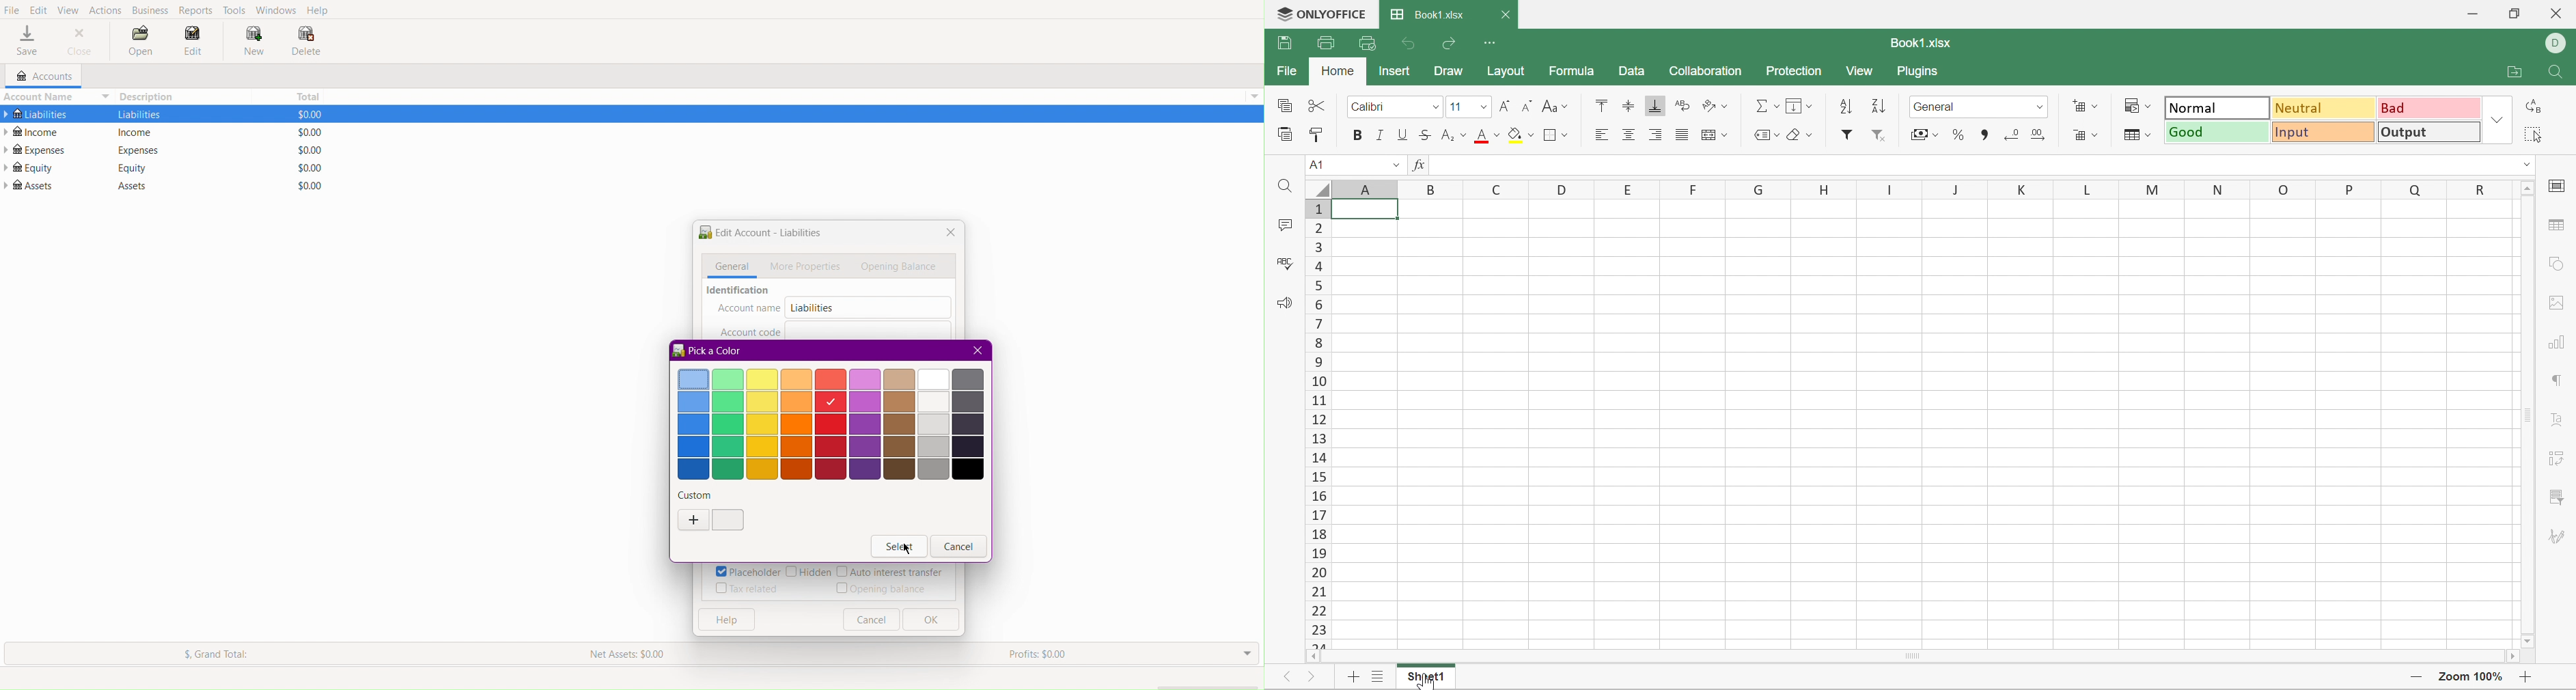 This screenshot has height=700, width=2576. Describe the element at coordinates (1246, 654) in the screenshot. I see `Drop Down` at that location.